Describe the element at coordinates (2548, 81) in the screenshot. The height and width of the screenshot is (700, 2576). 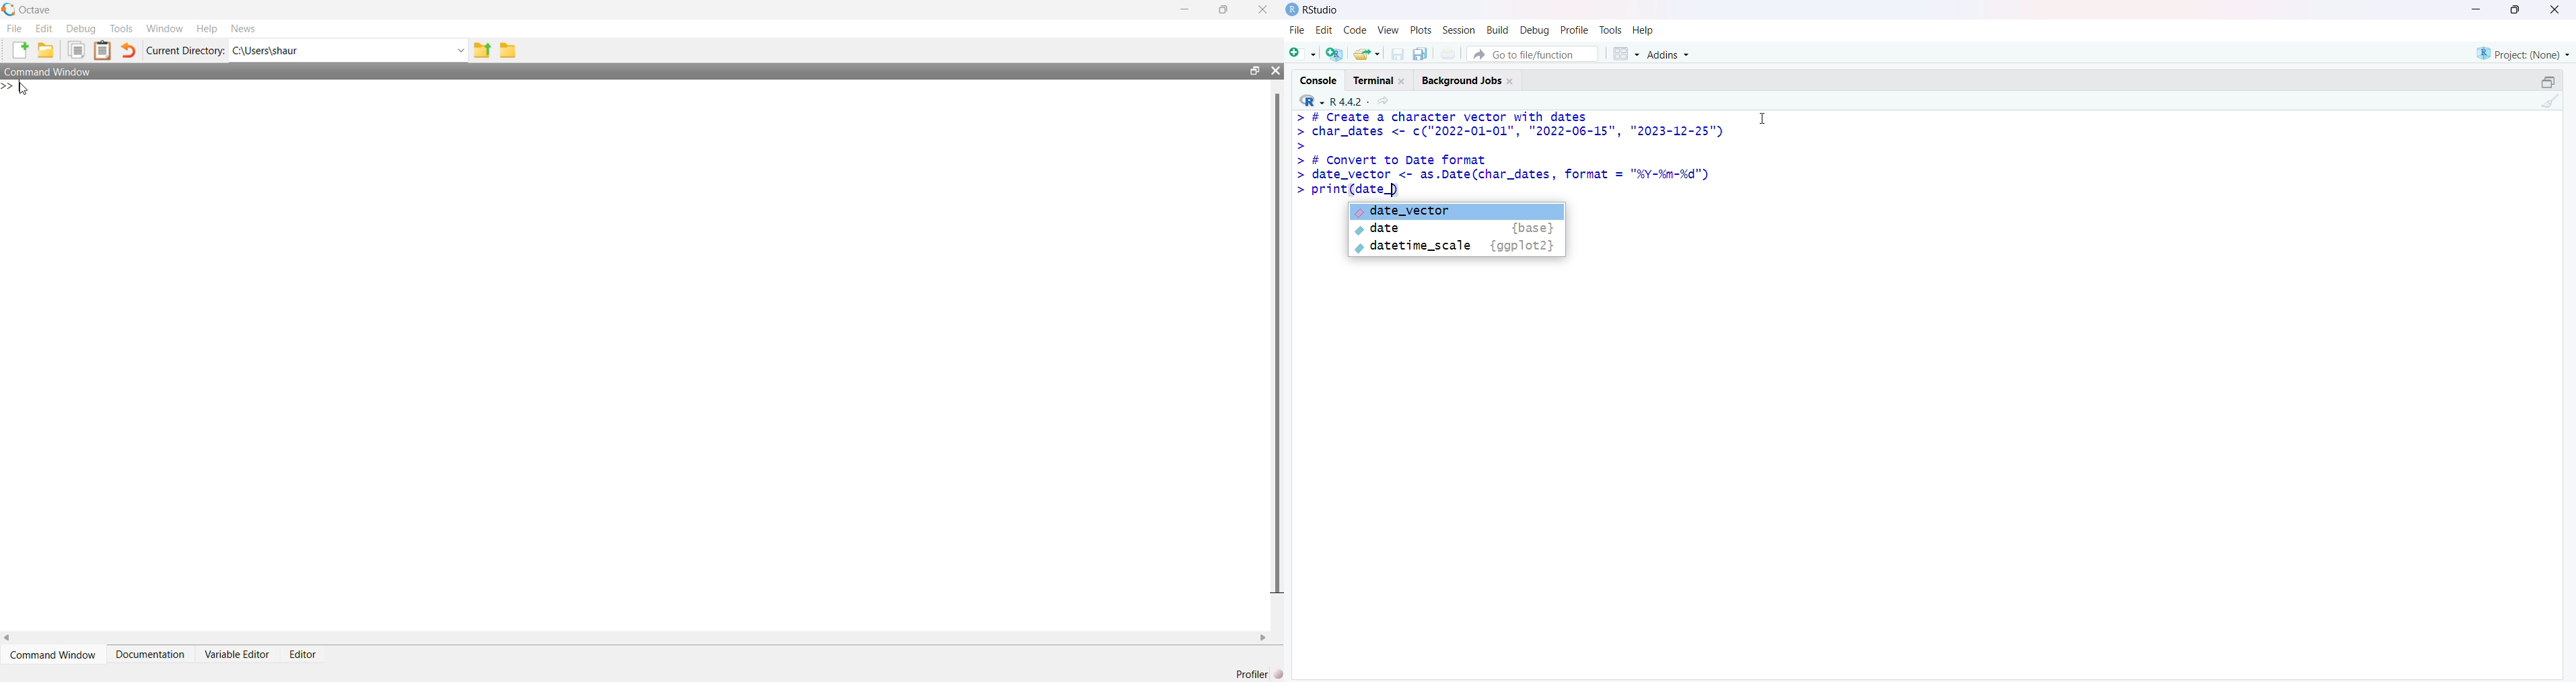
I see `Maximize/Restore` at that location.